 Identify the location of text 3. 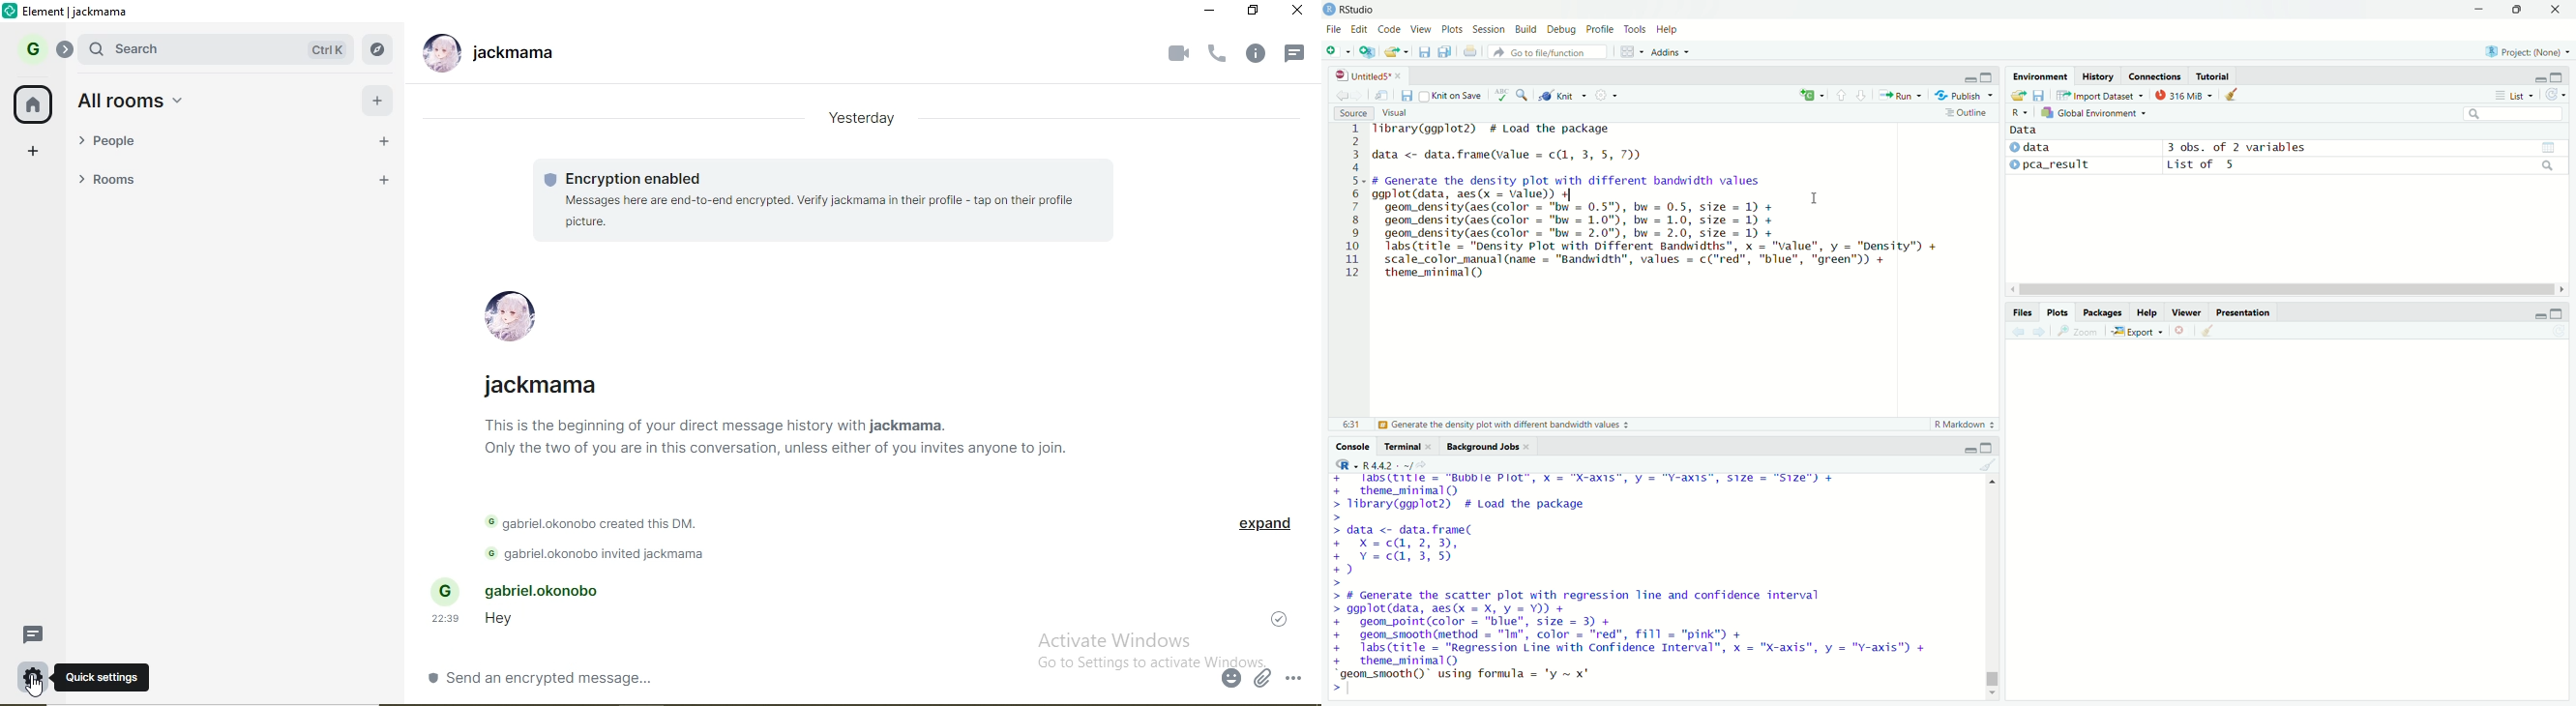
(603, 554).